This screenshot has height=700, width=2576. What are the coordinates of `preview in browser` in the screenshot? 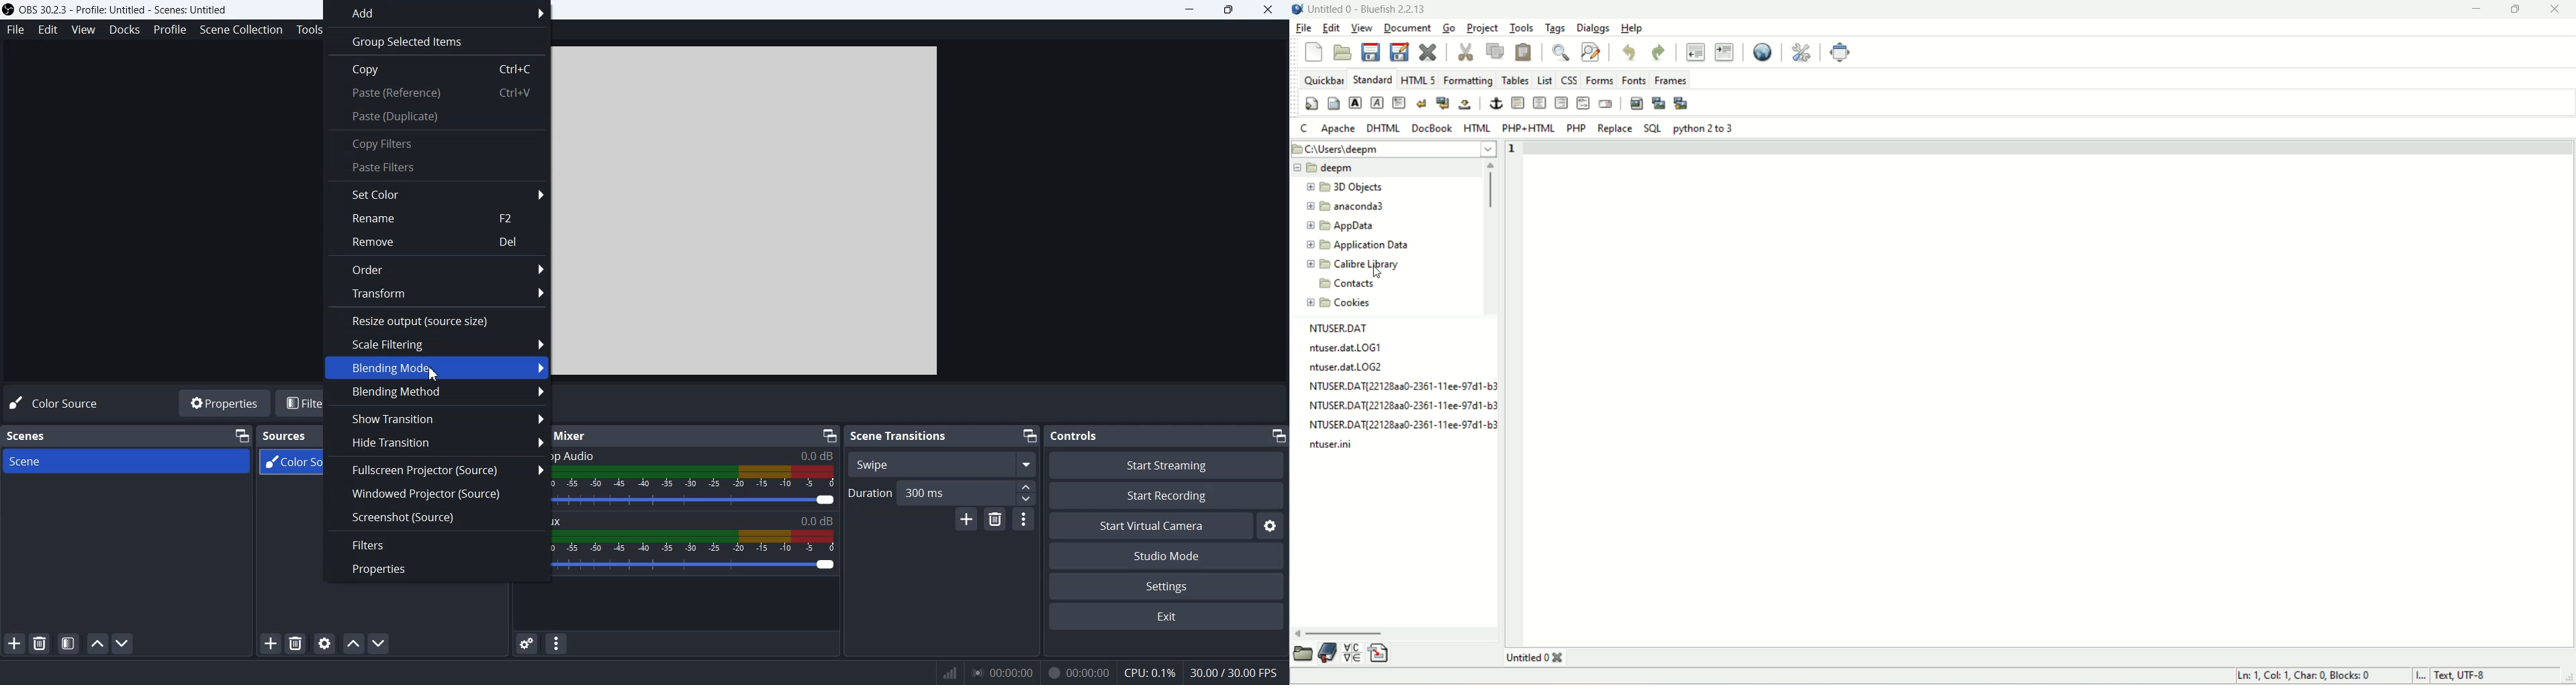 It's located at (1760, 51).